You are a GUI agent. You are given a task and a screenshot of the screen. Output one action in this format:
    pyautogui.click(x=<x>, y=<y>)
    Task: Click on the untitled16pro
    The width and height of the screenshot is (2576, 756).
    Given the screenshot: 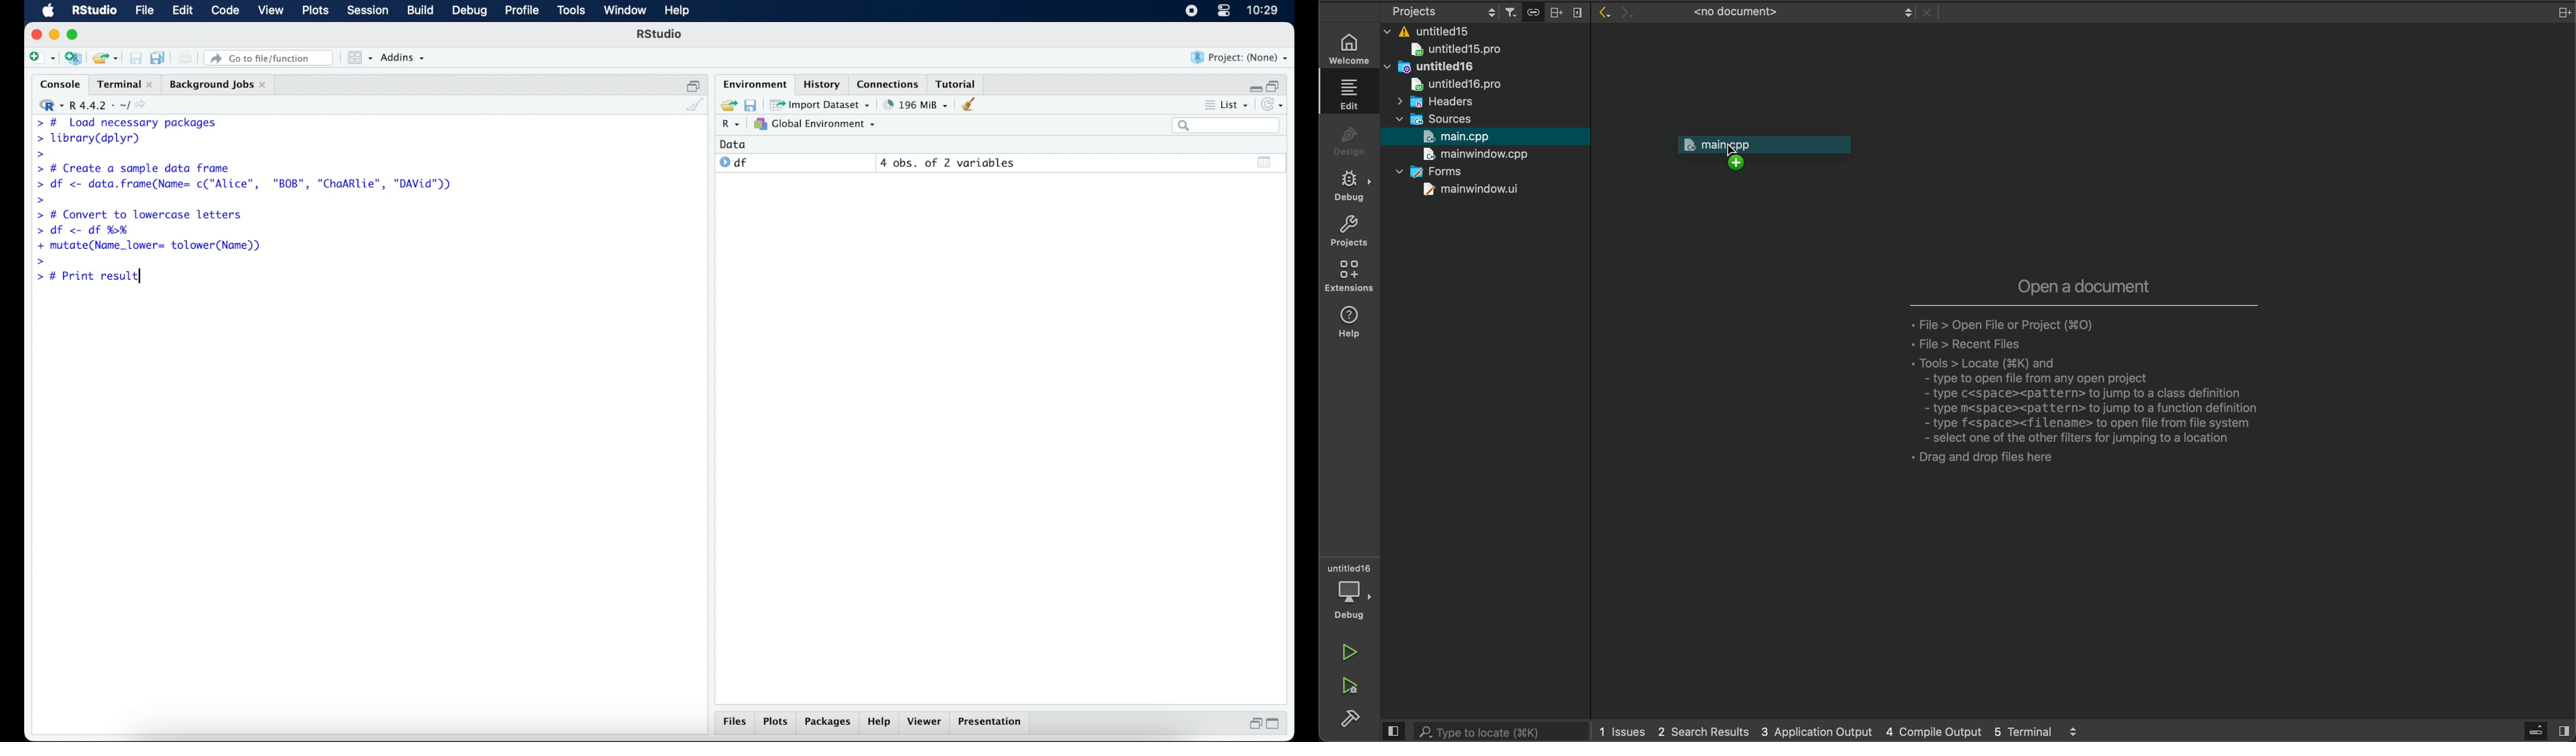 What is the action you would take?
    pyautogui.click(x=1459, y=84)
    